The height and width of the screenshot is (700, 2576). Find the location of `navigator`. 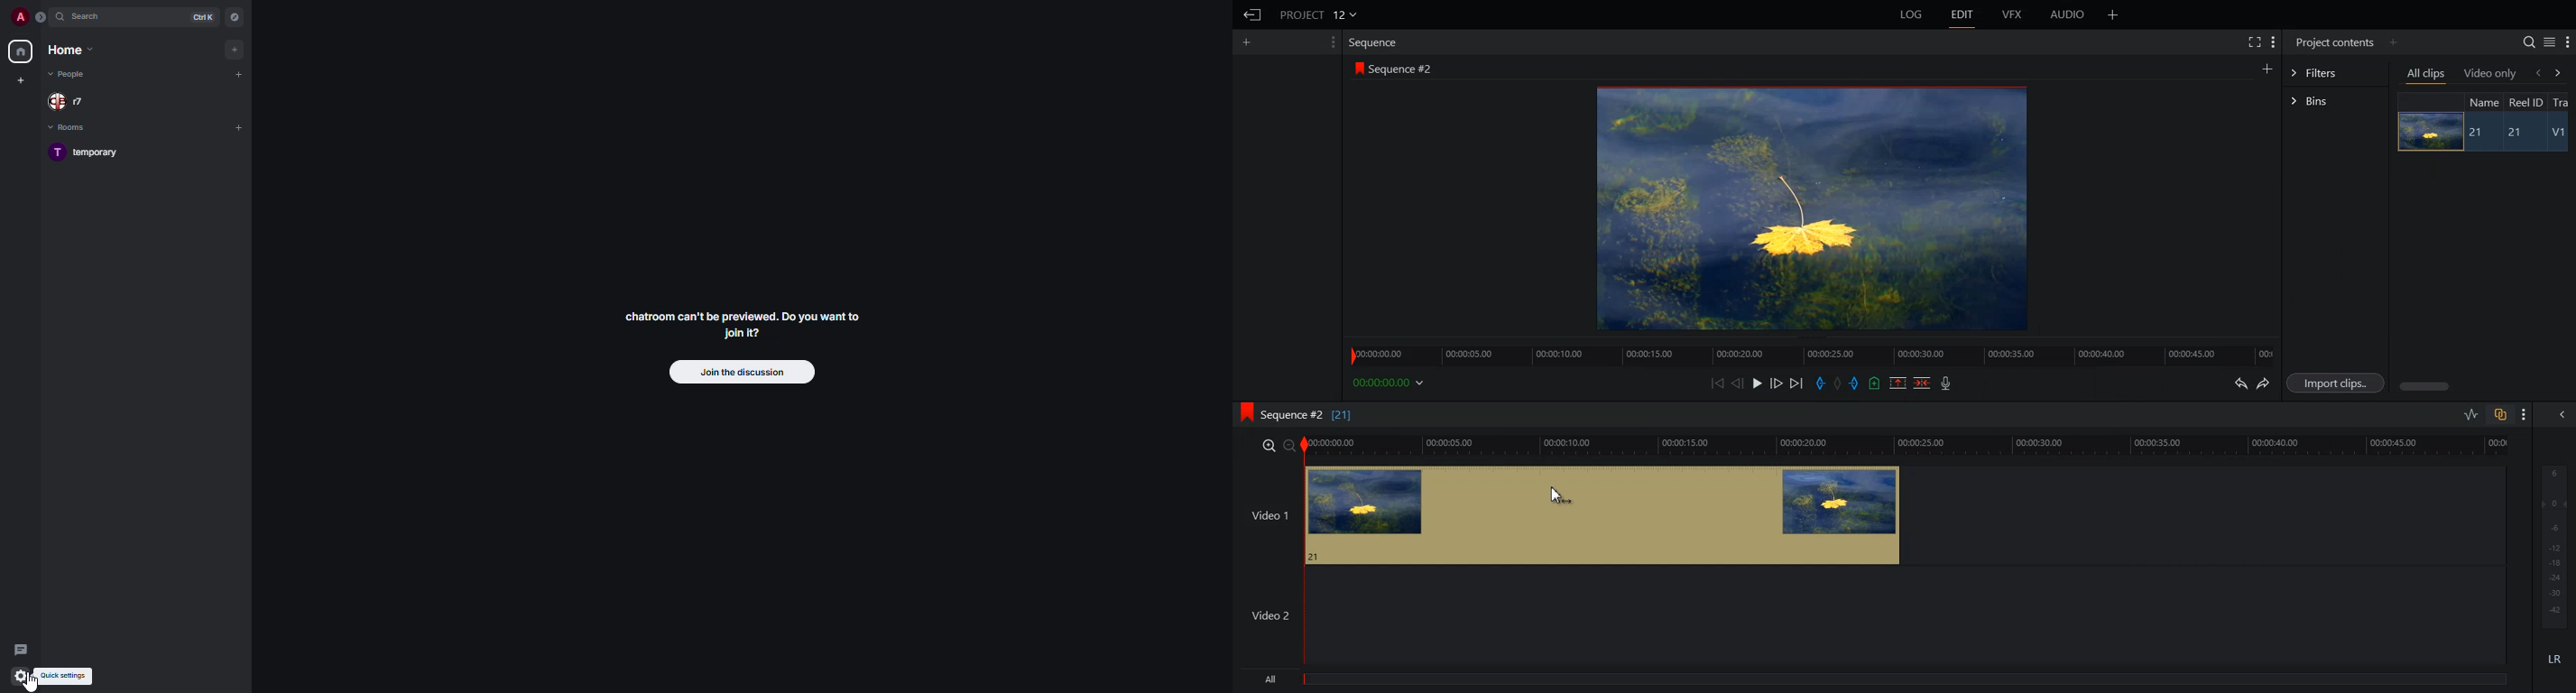

navigator is located at coordinates (235, 16).